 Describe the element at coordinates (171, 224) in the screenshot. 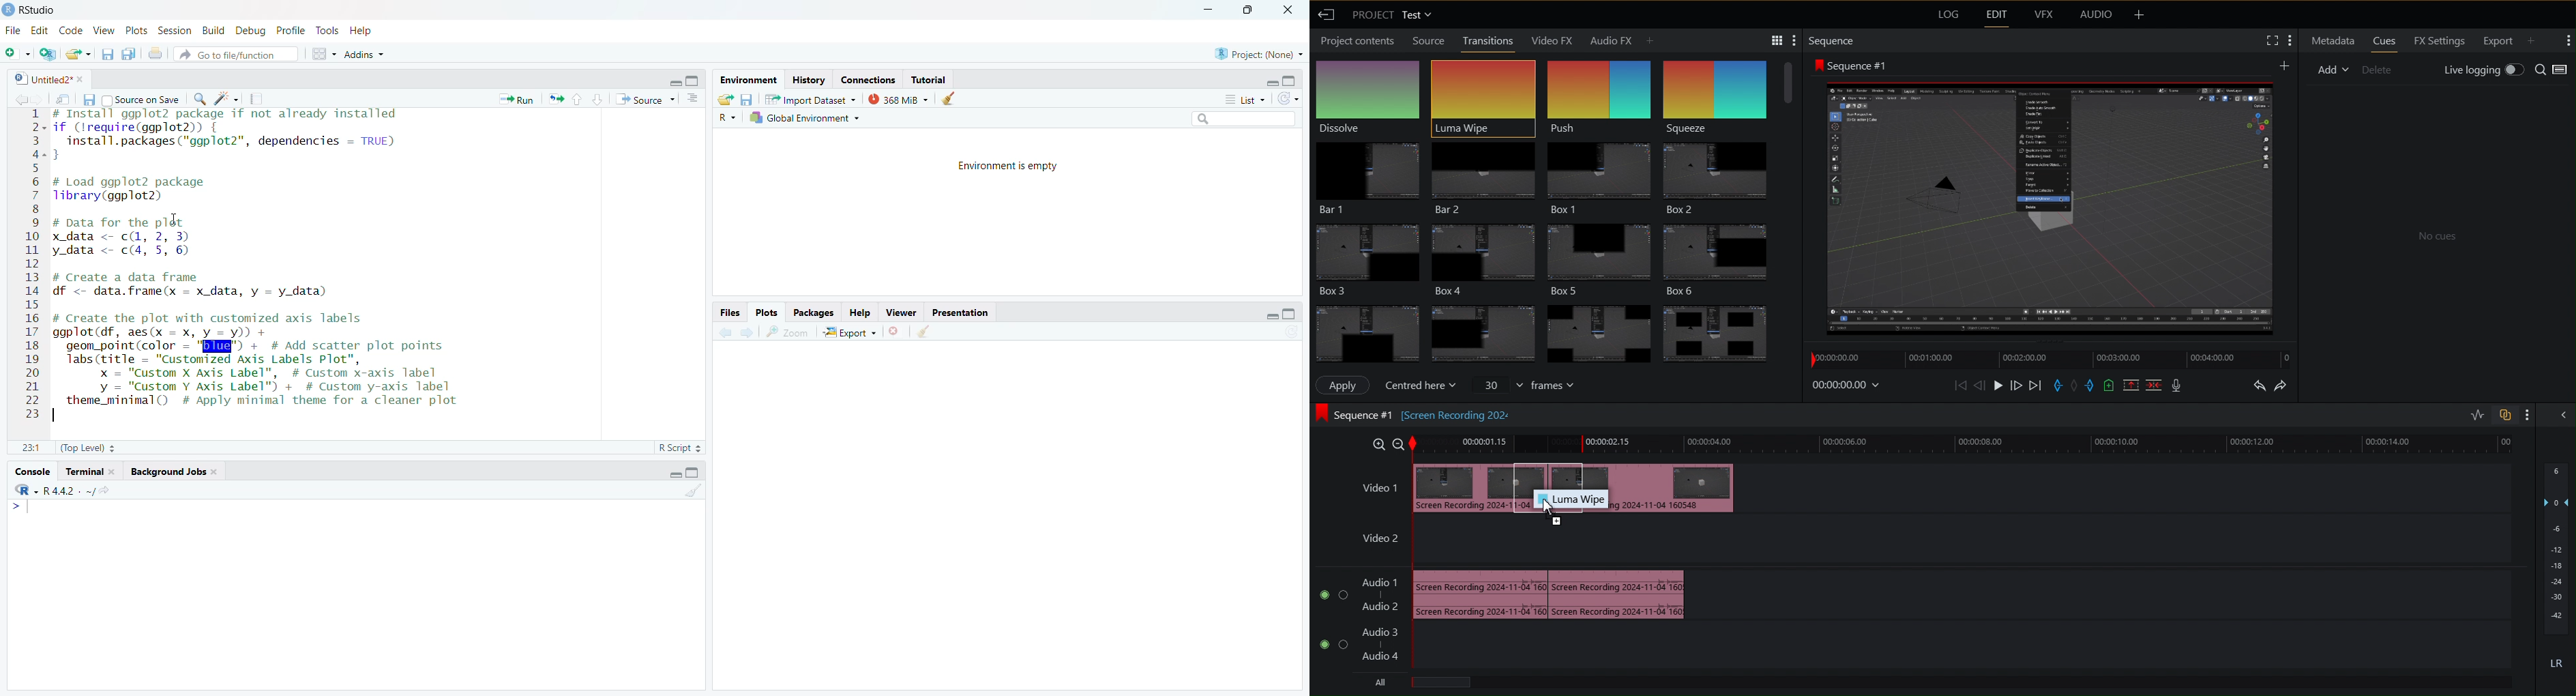

I see `cursor` at that location.